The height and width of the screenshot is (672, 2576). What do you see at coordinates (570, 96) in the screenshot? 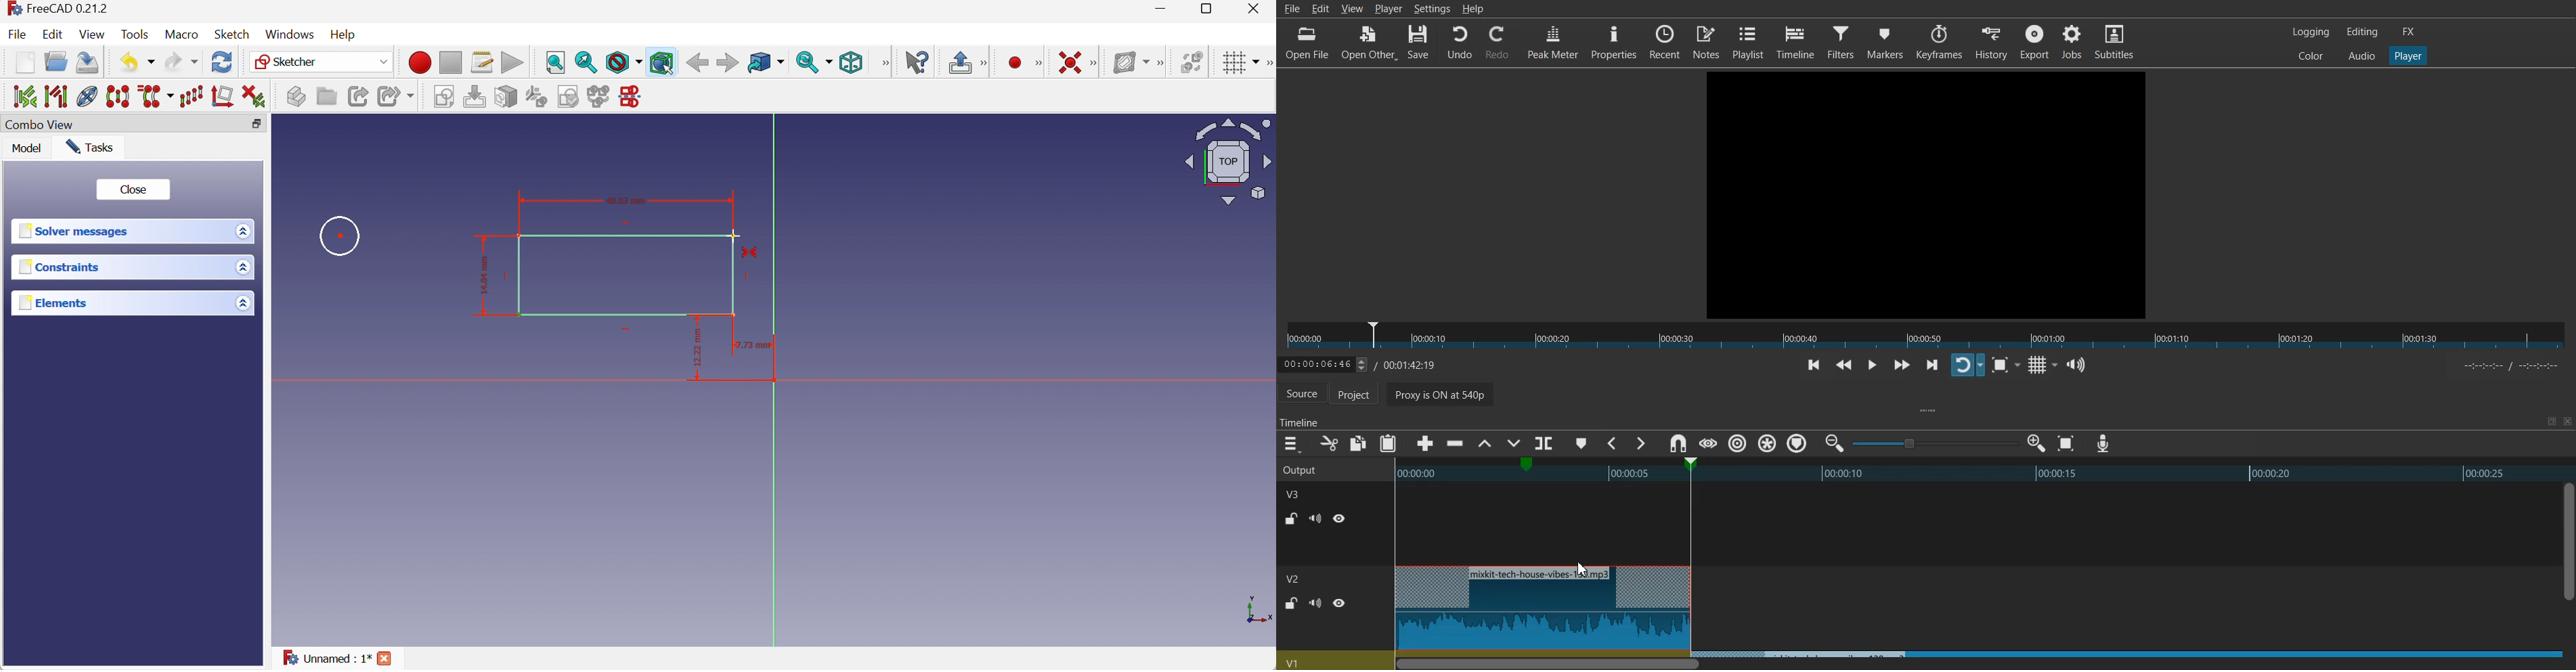
I see `Validate sketch` at bounding box center [570, 96].